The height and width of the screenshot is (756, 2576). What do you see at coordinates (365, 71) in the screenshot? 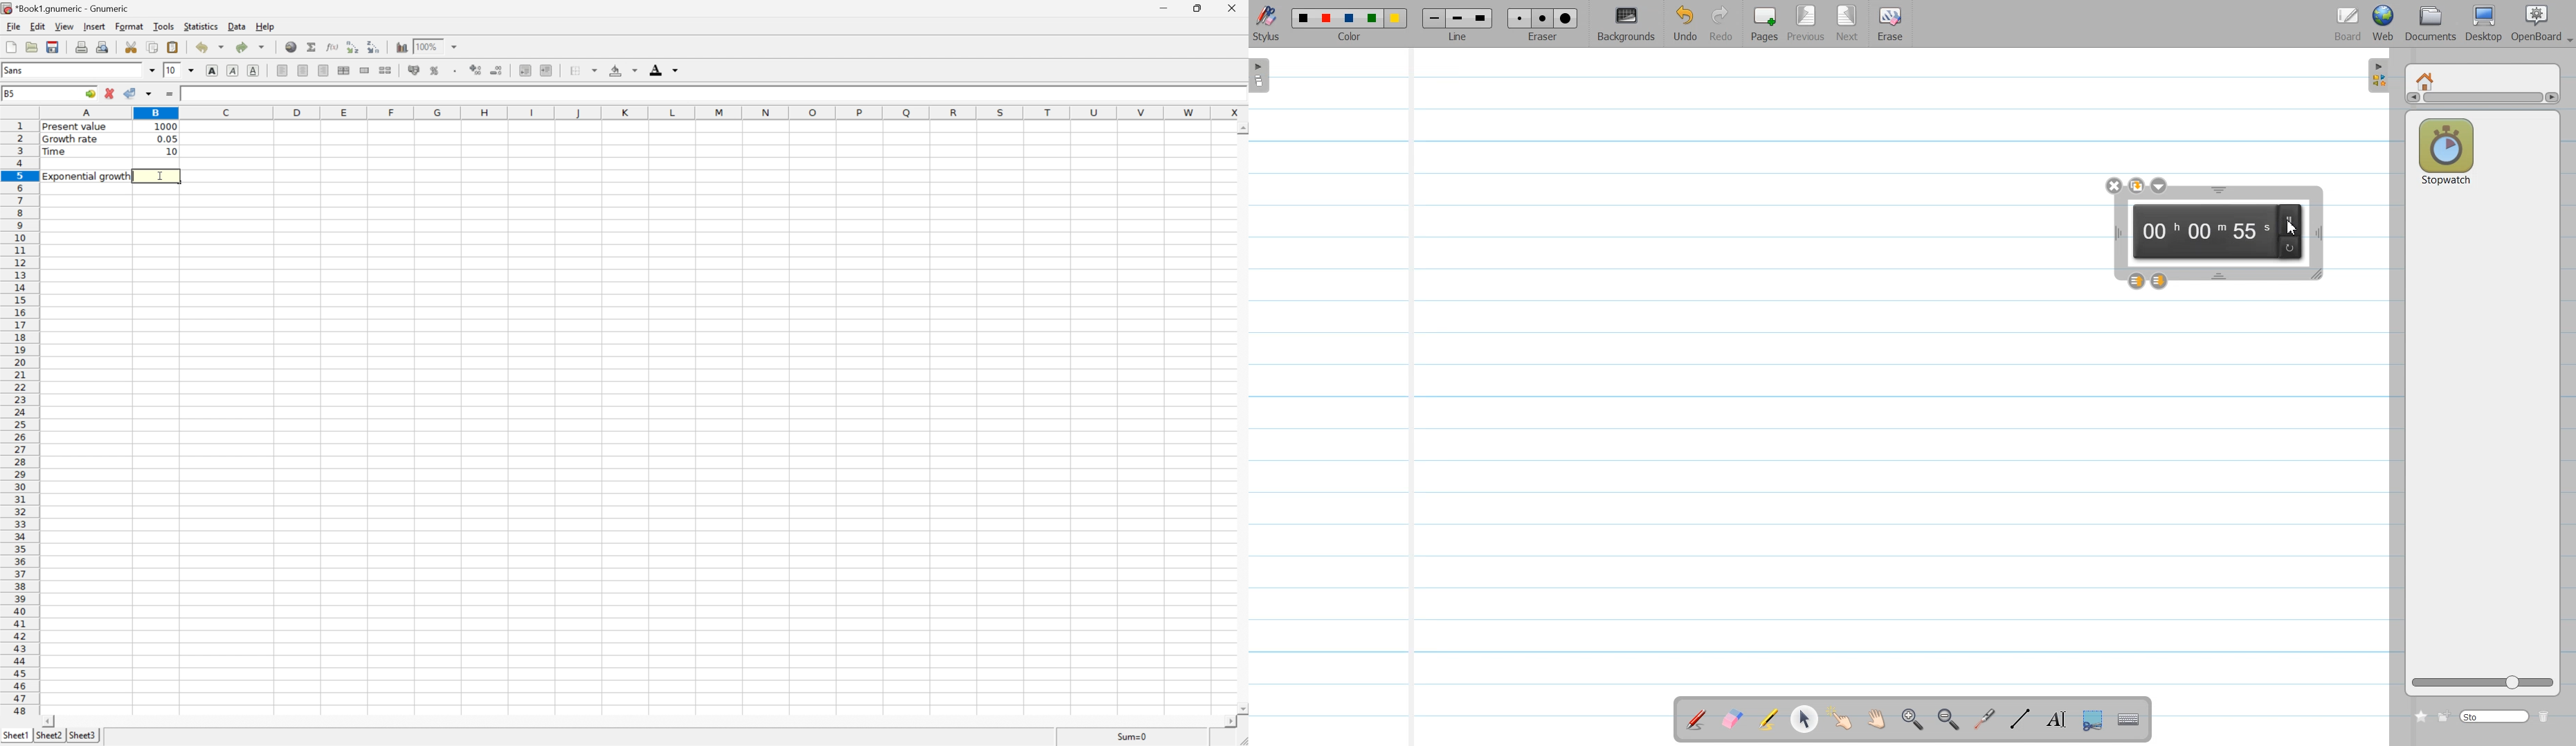
I see `Merge ranges of cells` at bounding box center [365, 71].